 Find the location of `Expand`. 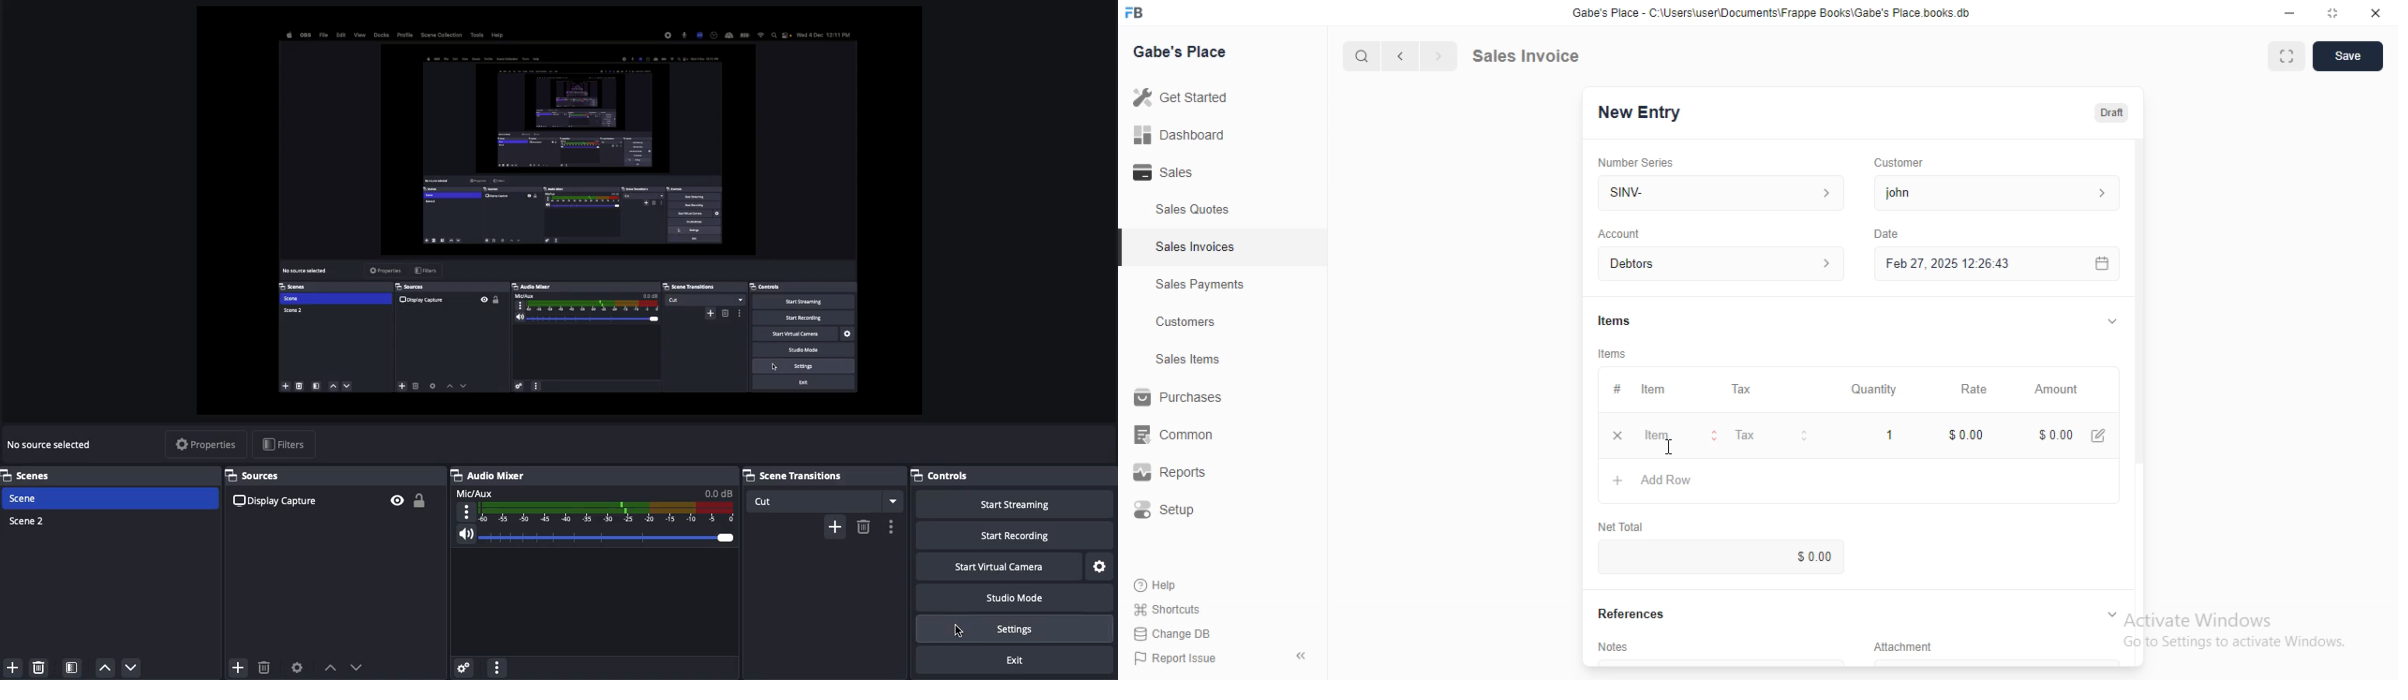

Expand is located at coordinates (2111, 612).